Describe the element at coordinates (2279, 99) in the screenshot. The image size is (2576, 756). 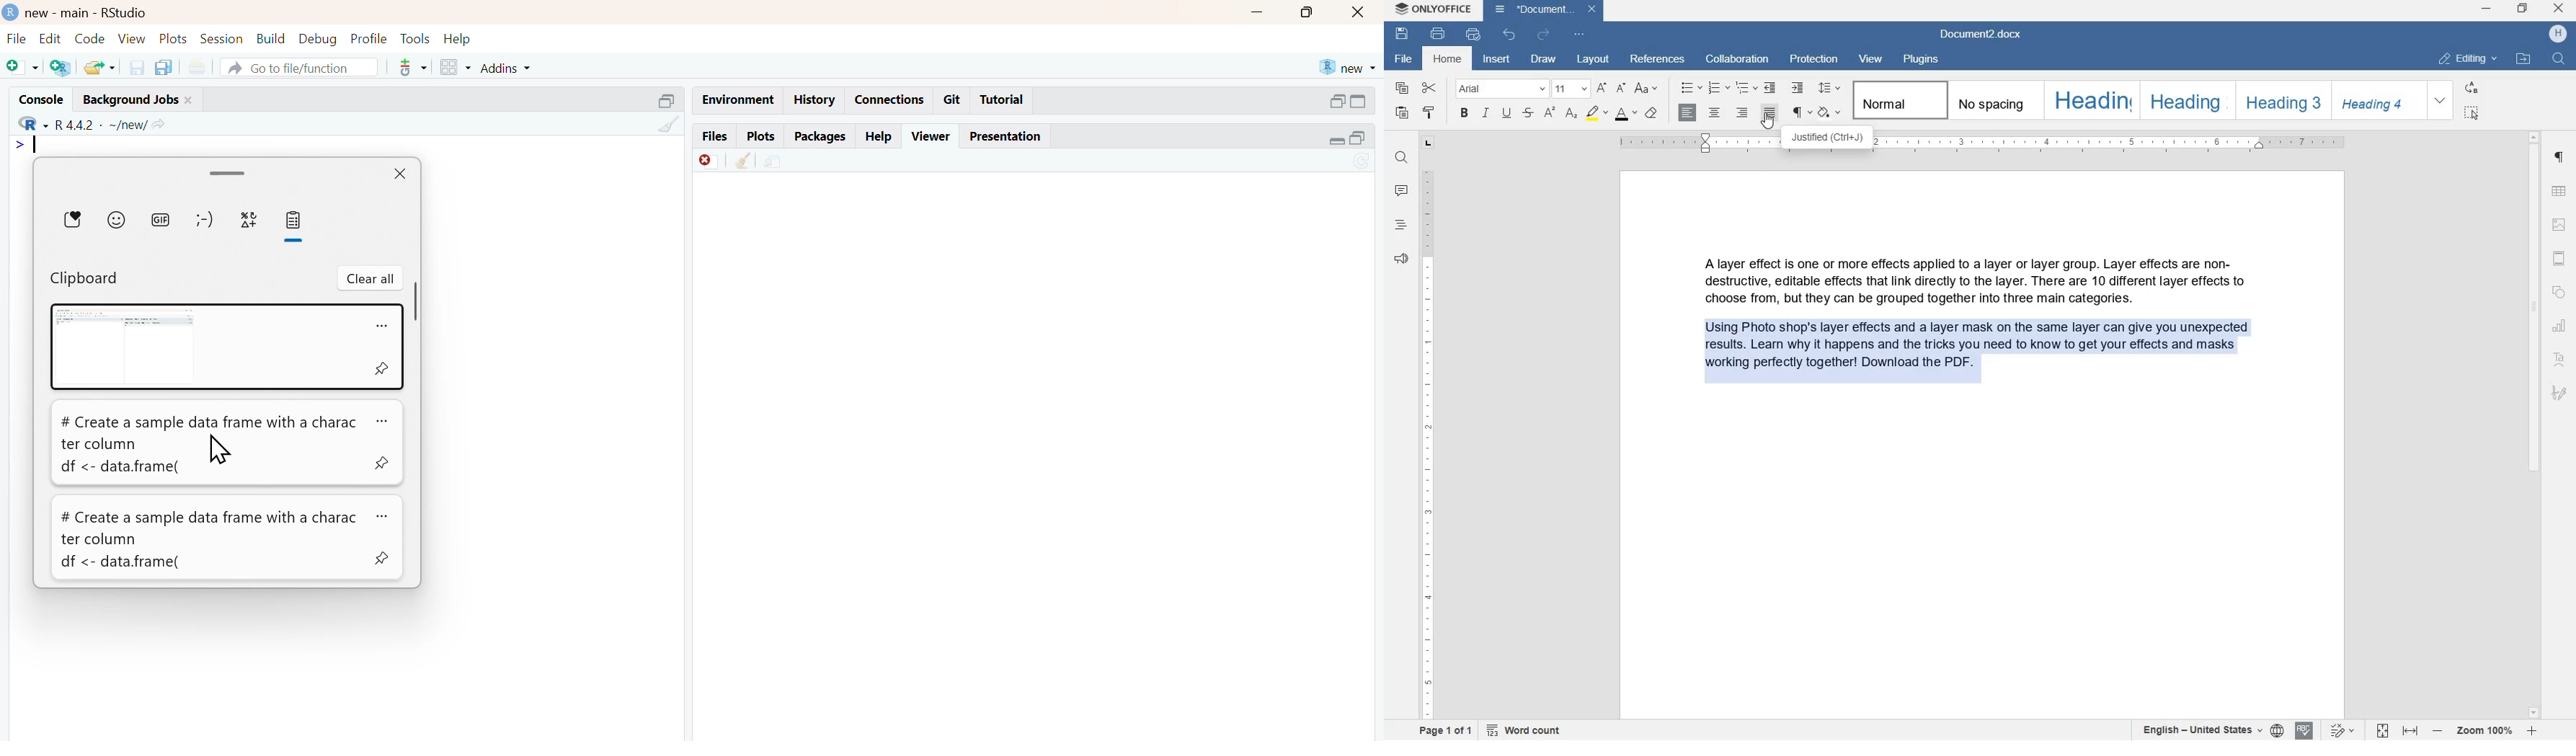
I see `HEADING 3` at that location.